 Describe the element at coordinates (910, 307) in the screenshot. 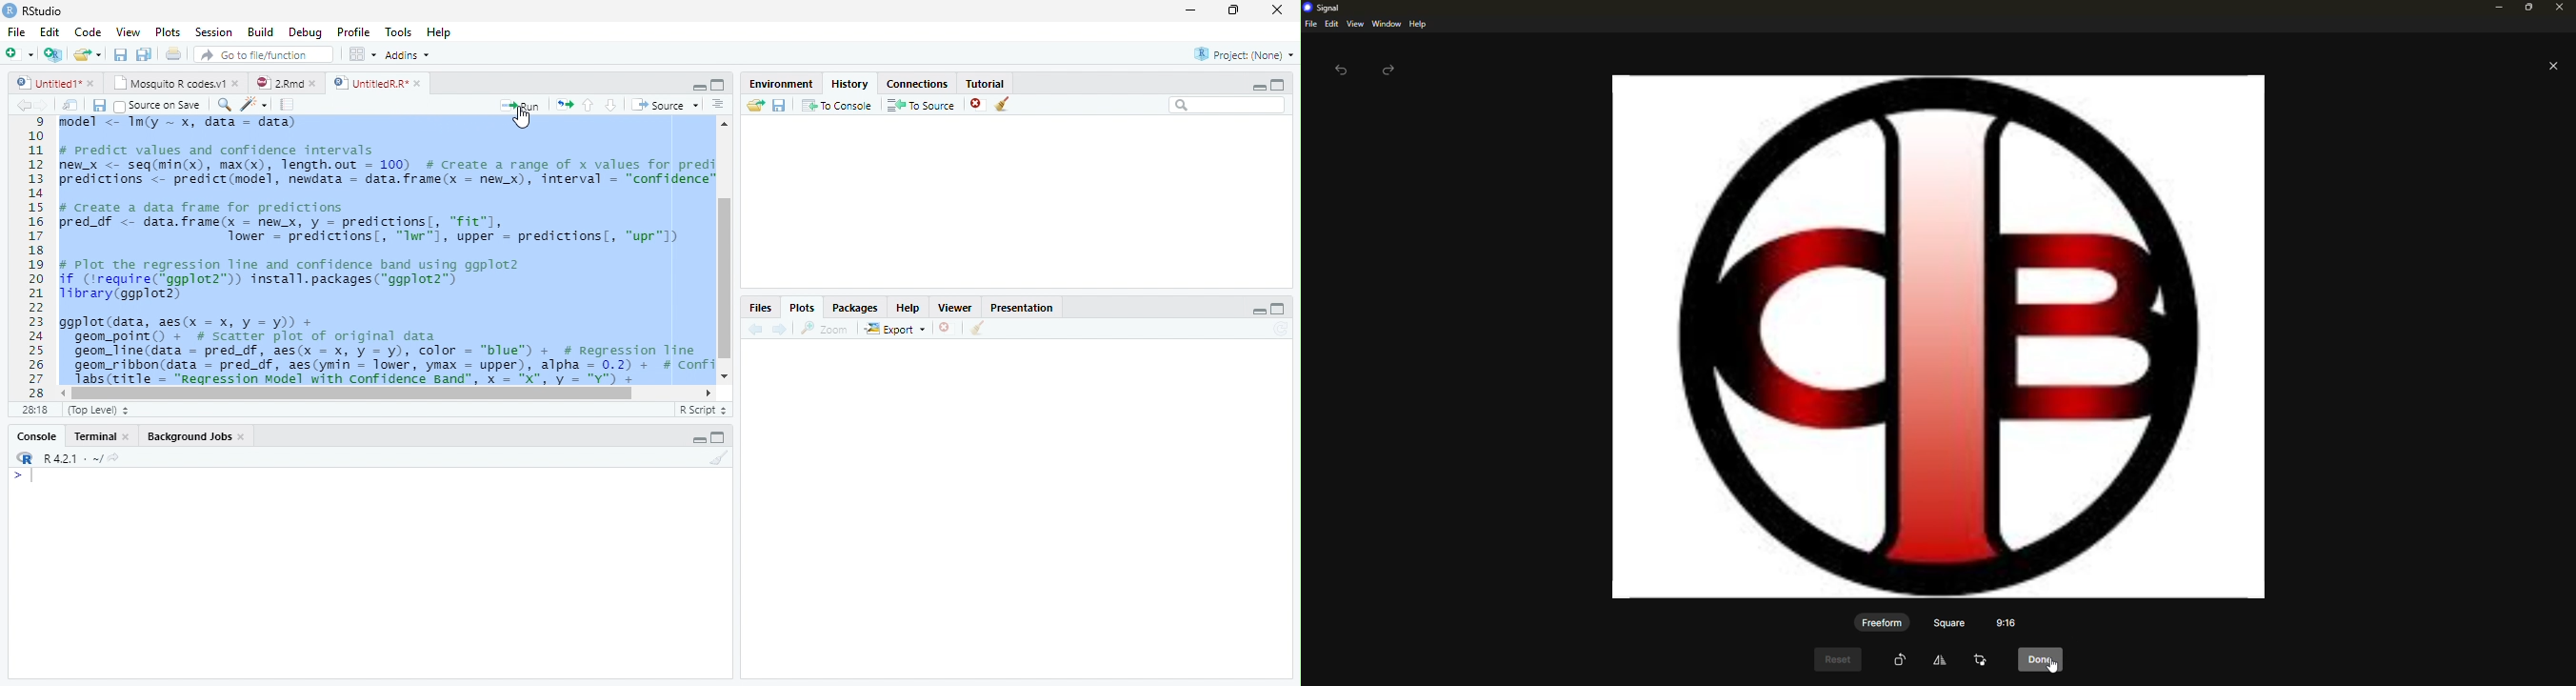

I see `Help` at that location.